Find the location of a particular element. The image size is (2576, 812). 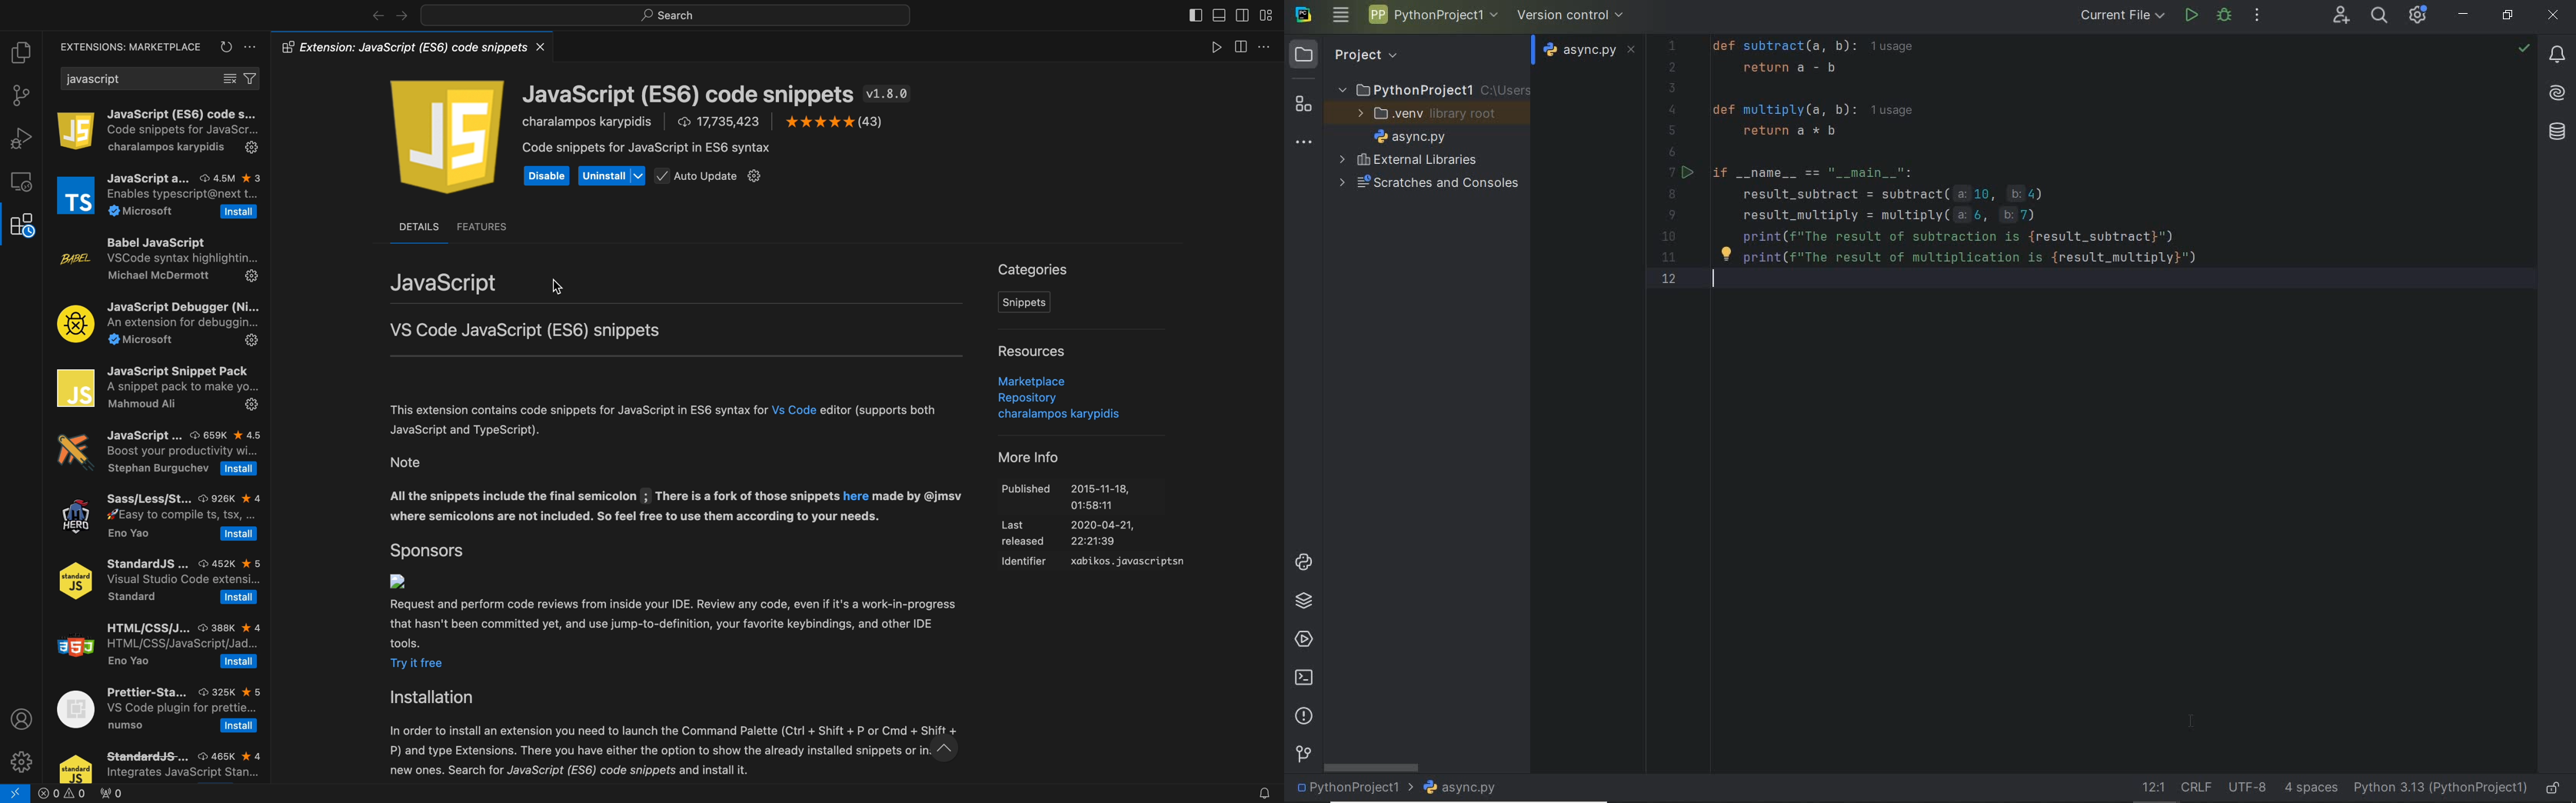

IDE & Project Settings is located at coordinates (2418, 15).